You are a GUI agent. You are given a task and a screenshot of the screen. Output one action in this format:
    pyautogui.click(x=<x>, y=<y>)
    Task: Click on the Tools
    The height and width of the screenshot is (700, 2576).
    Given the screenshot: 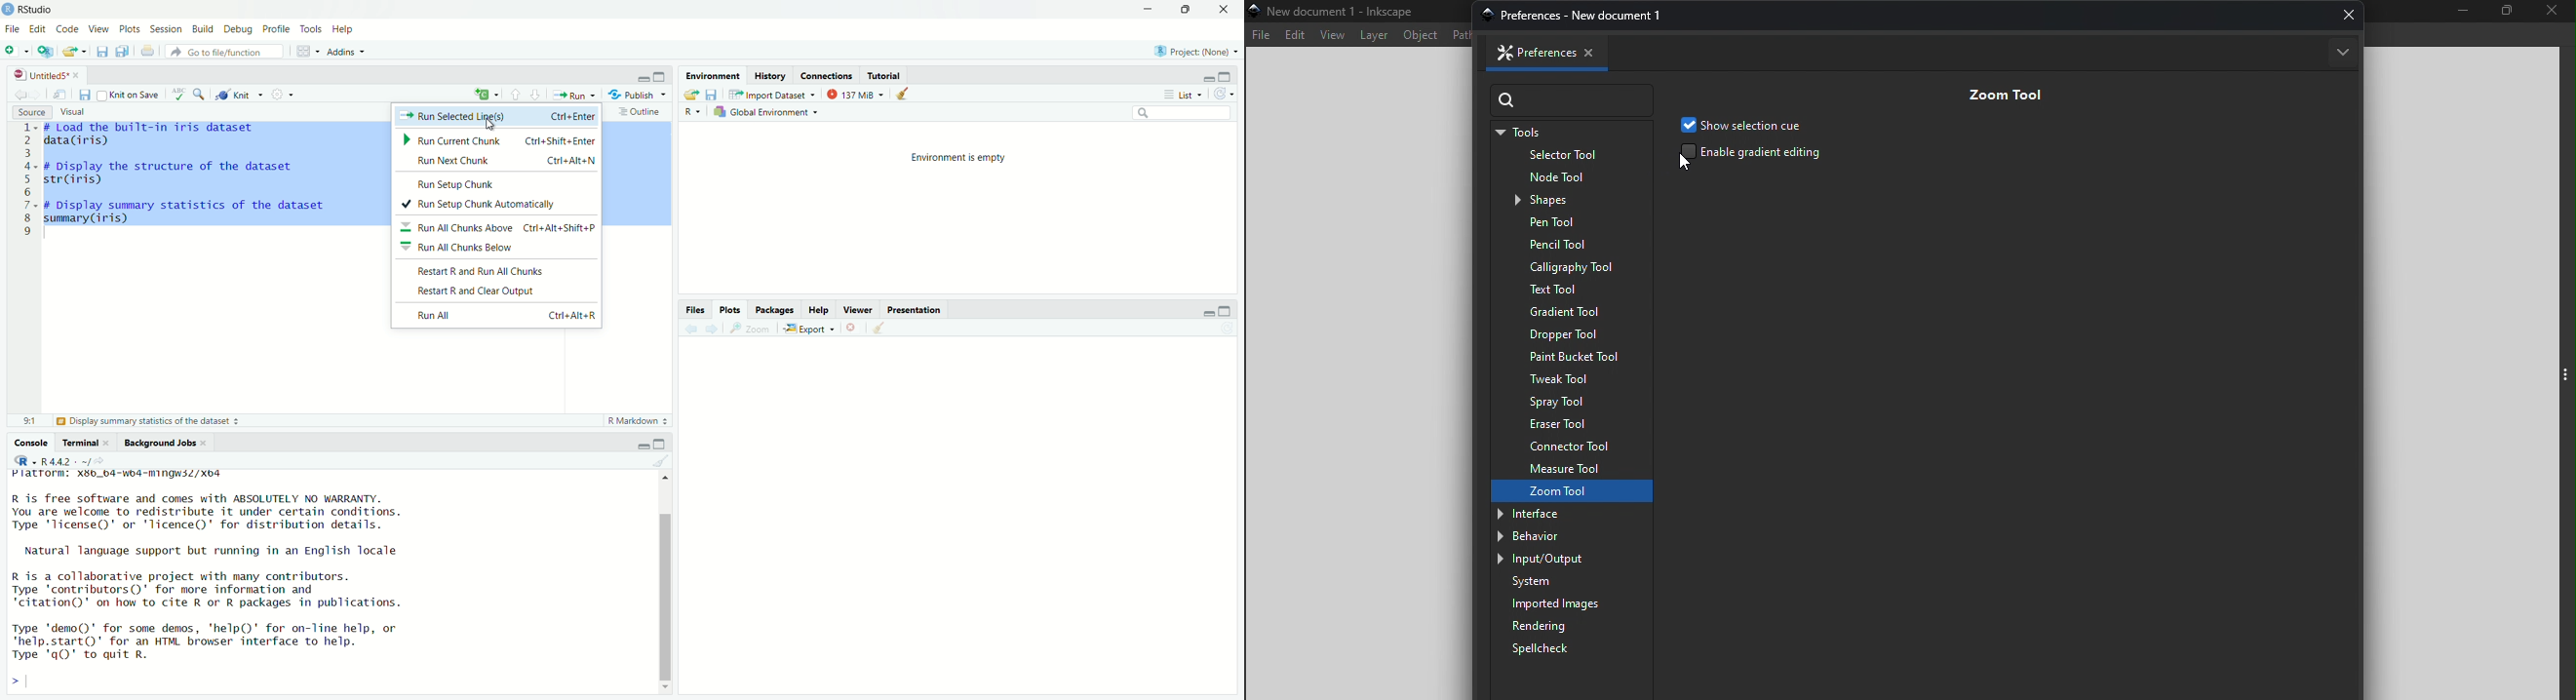 What is the action you would take?
    pyautogui.click(x=312, y=29)
    